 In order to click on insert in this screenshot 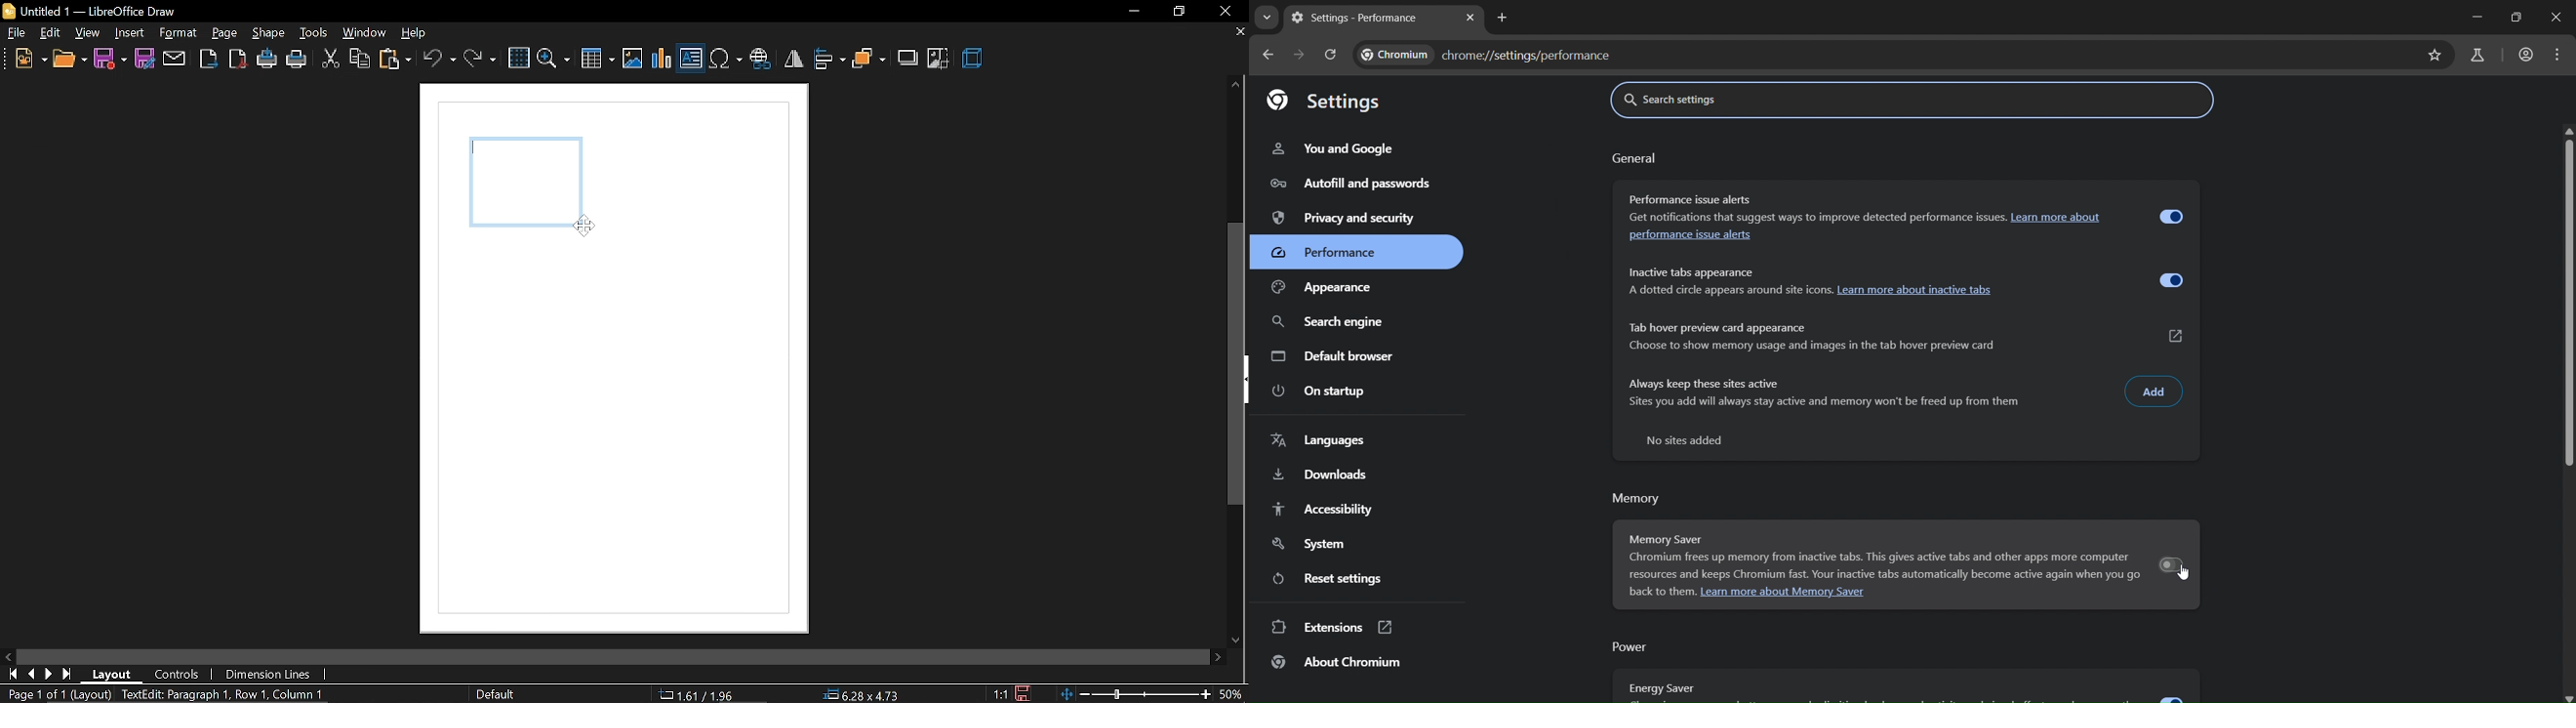, I will do `click(130, 34)`.